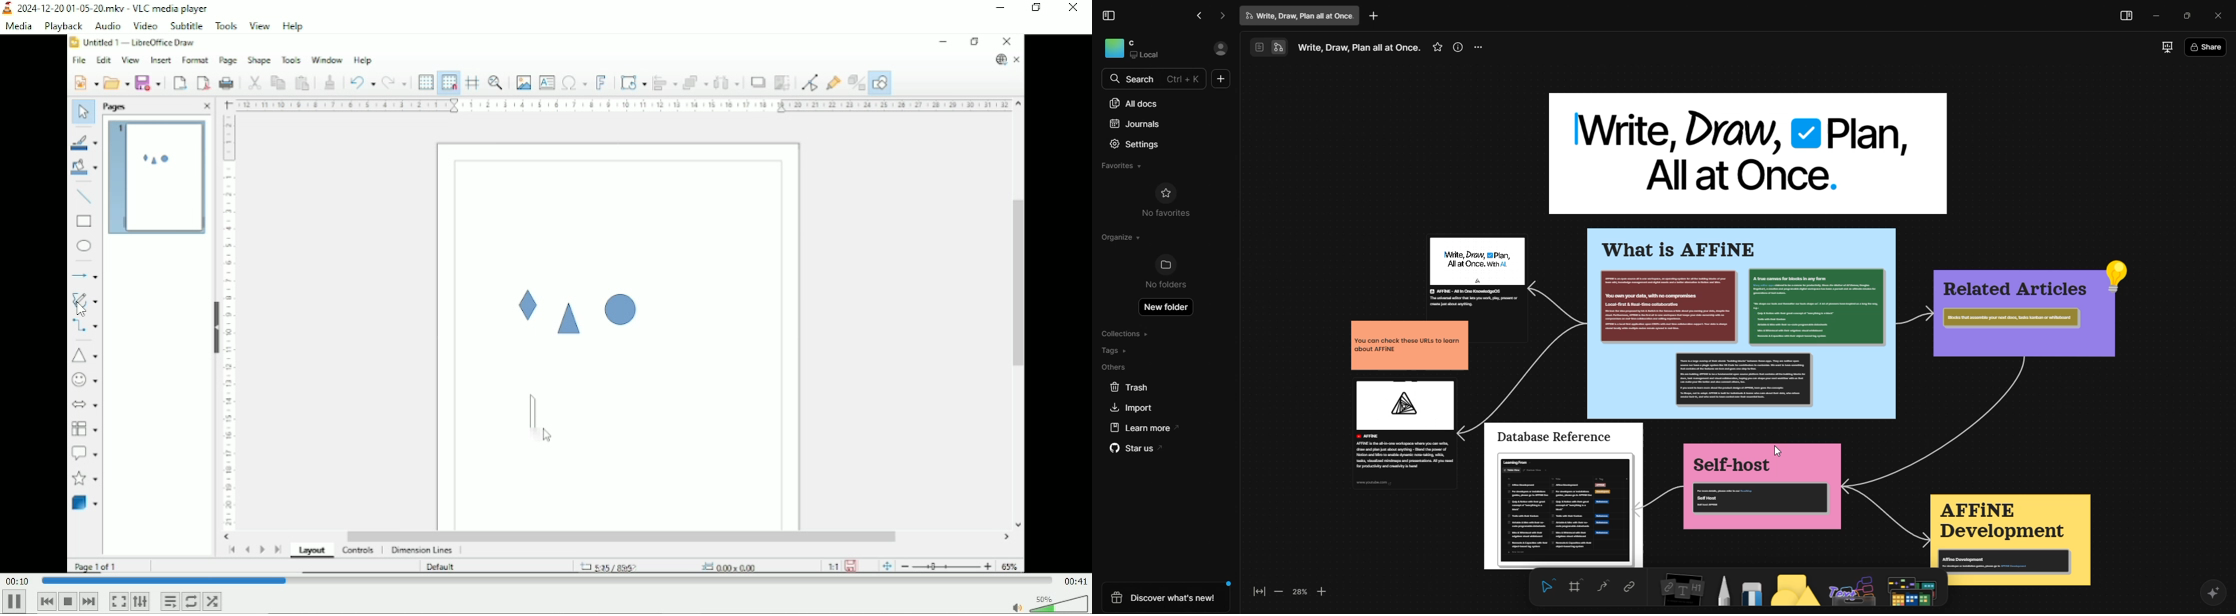  What do you see at coordinates (1002, 8) in the screenshot?
I see `Minimize` at bounding box center [1002, 8].